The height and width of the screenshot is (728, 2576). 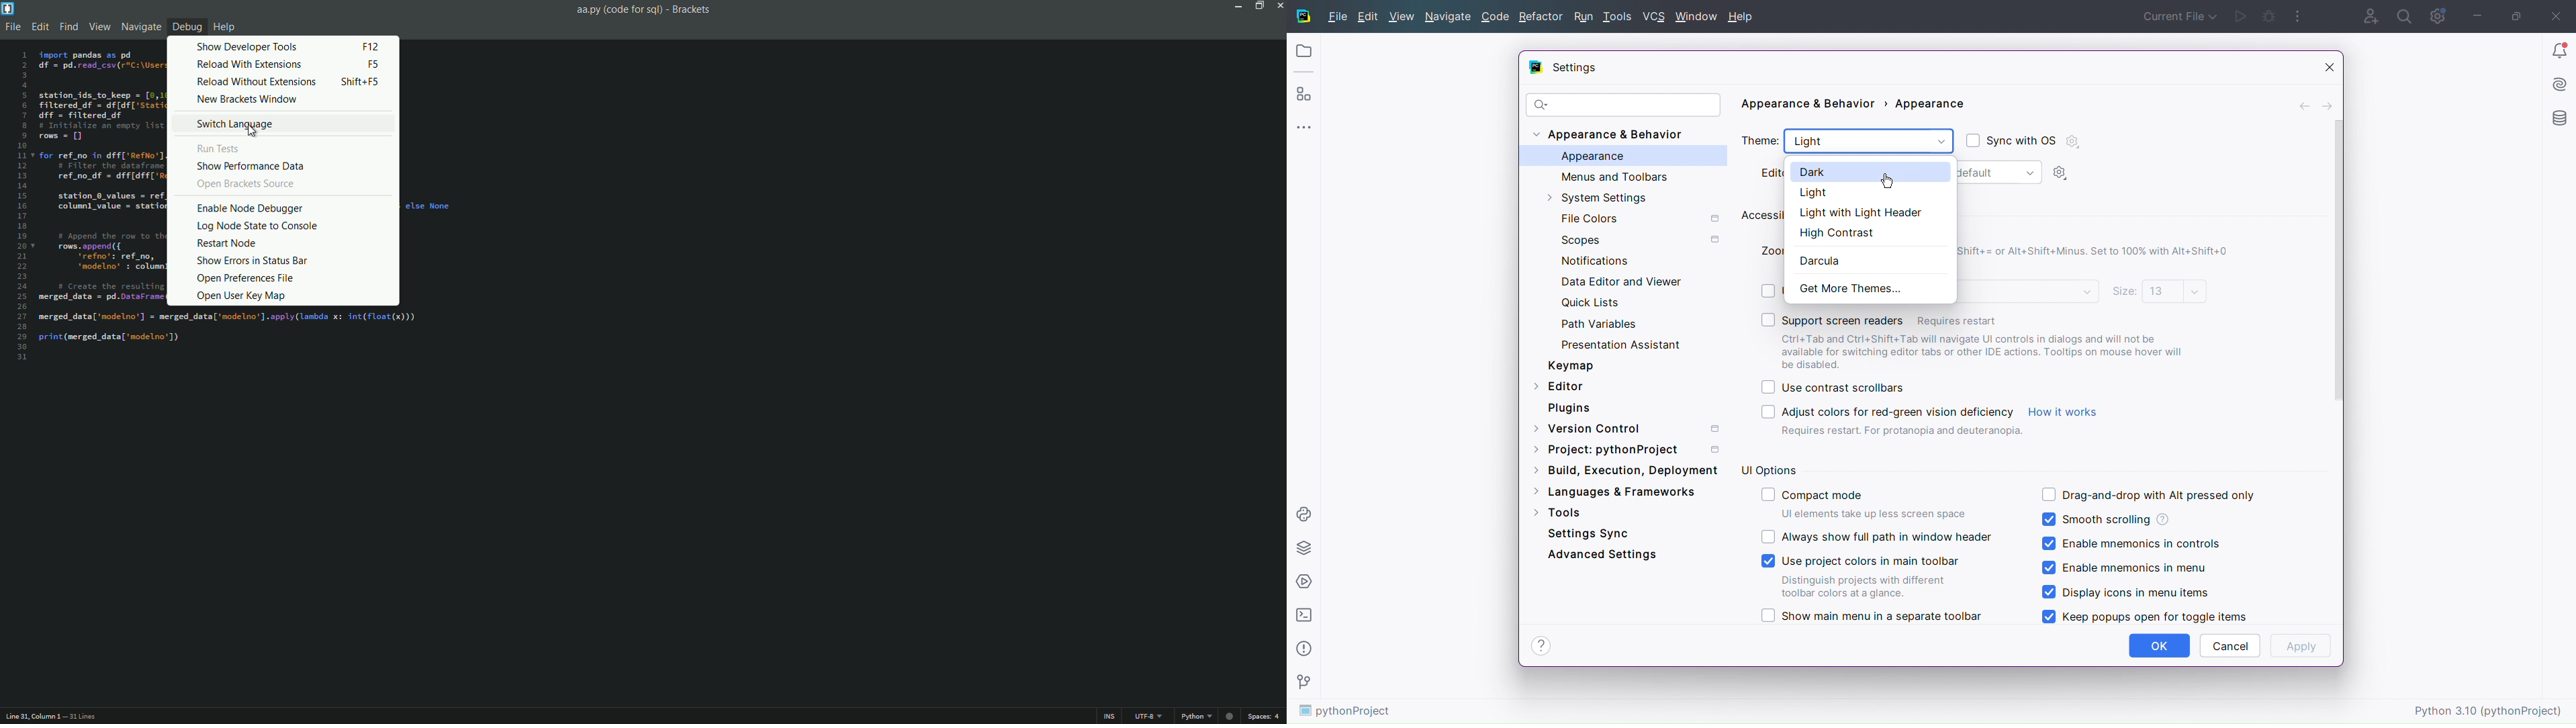 I want to click on Os settings, so click(x=2072, y=141).